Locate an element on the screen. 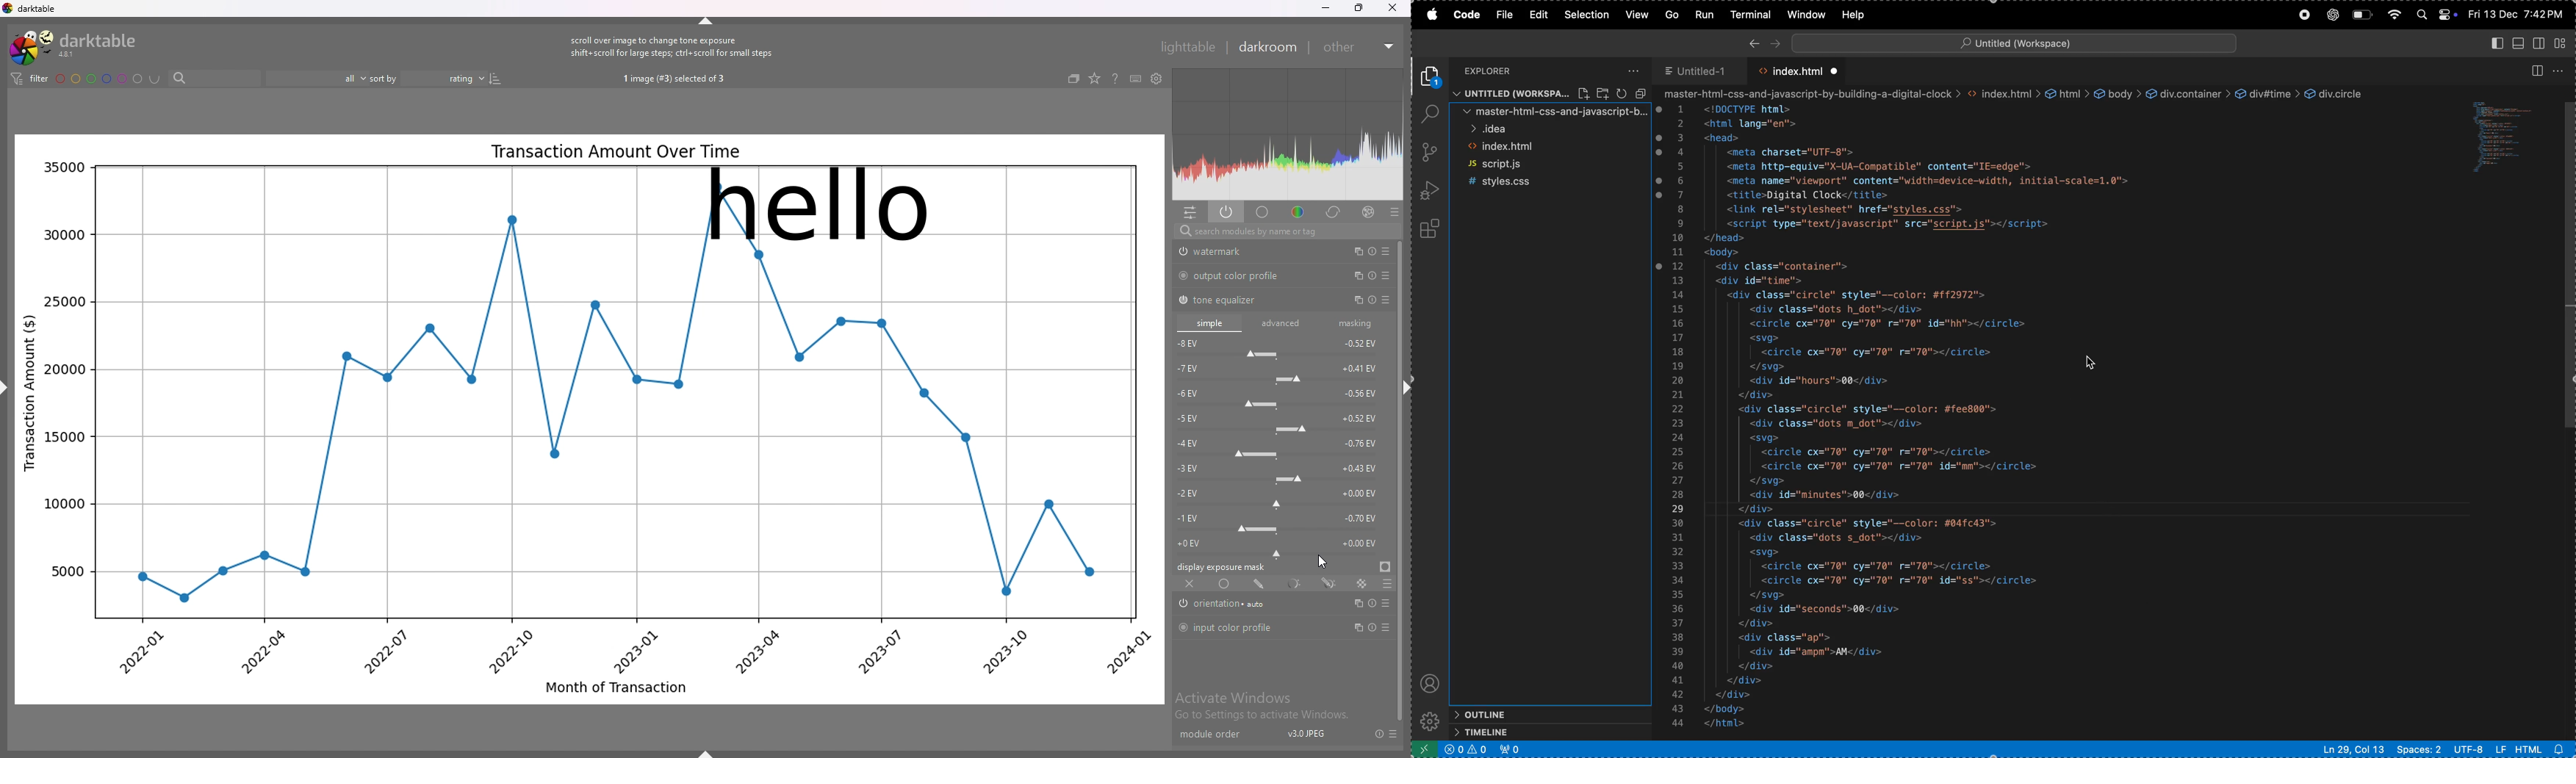 The image size is (2576, 784). darkroom is located at coordinates (1269, 48).